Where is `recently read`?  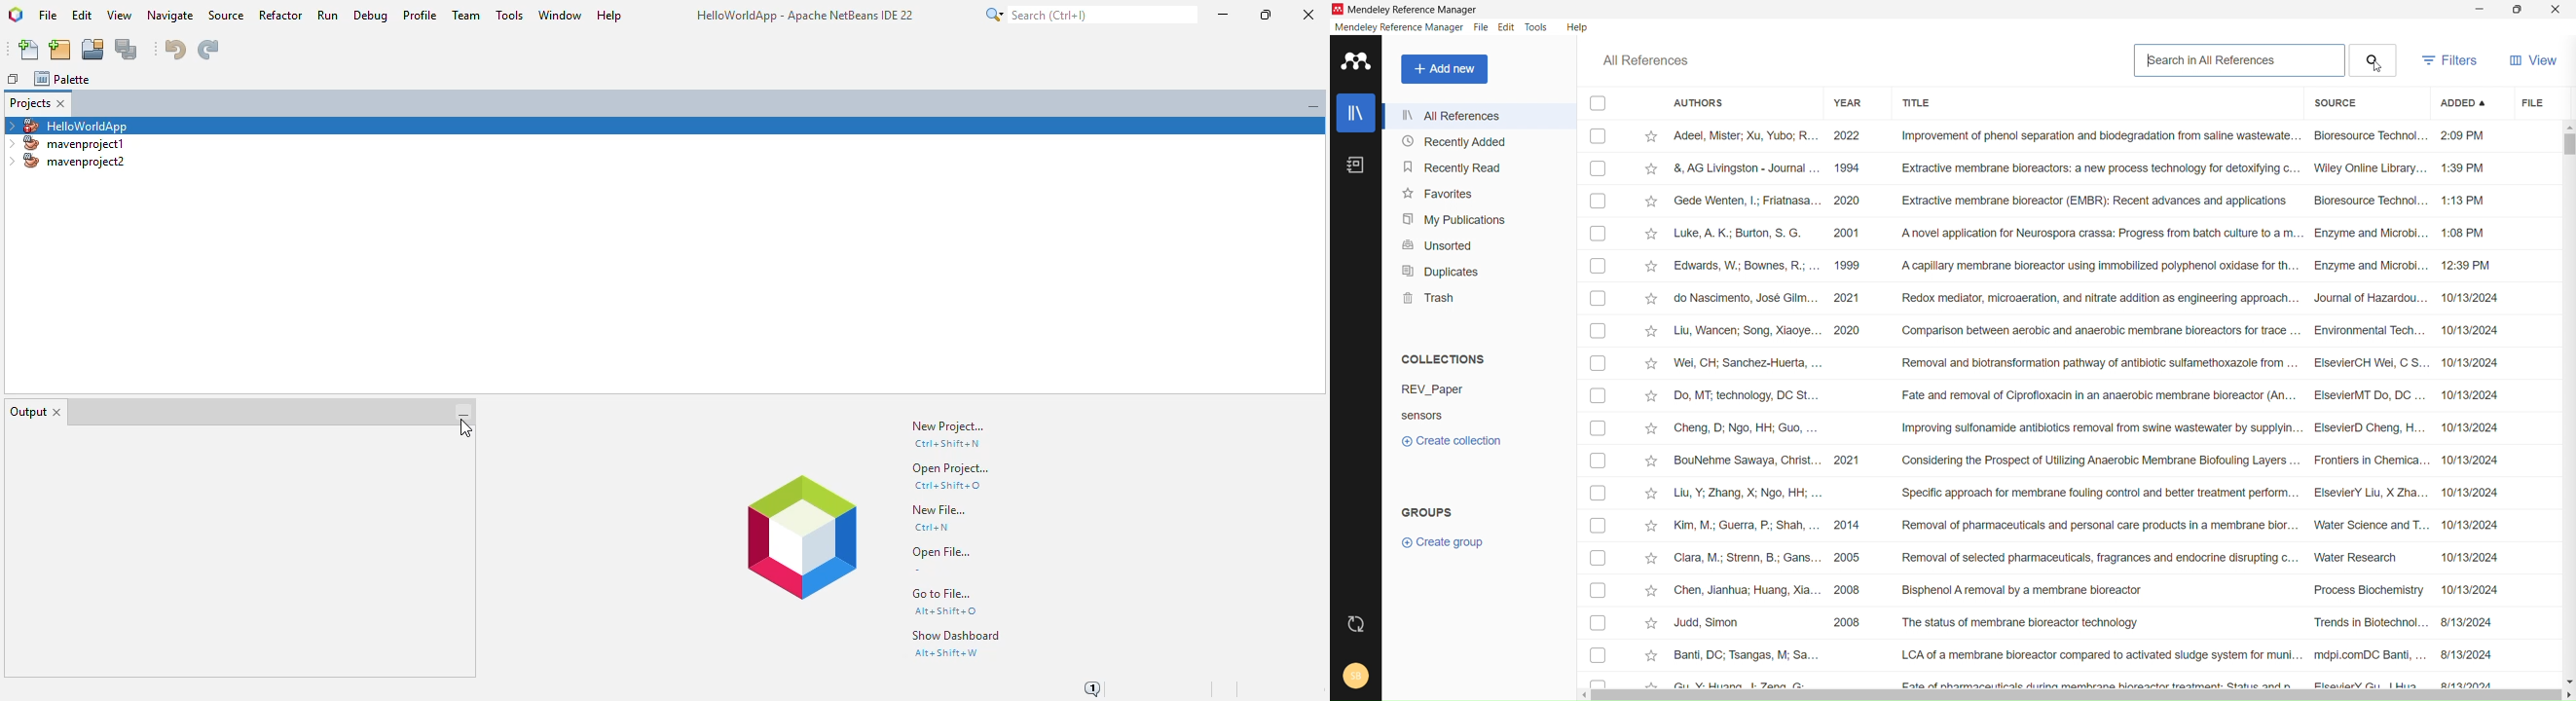 recently read is located at coordinates (1478, 166).